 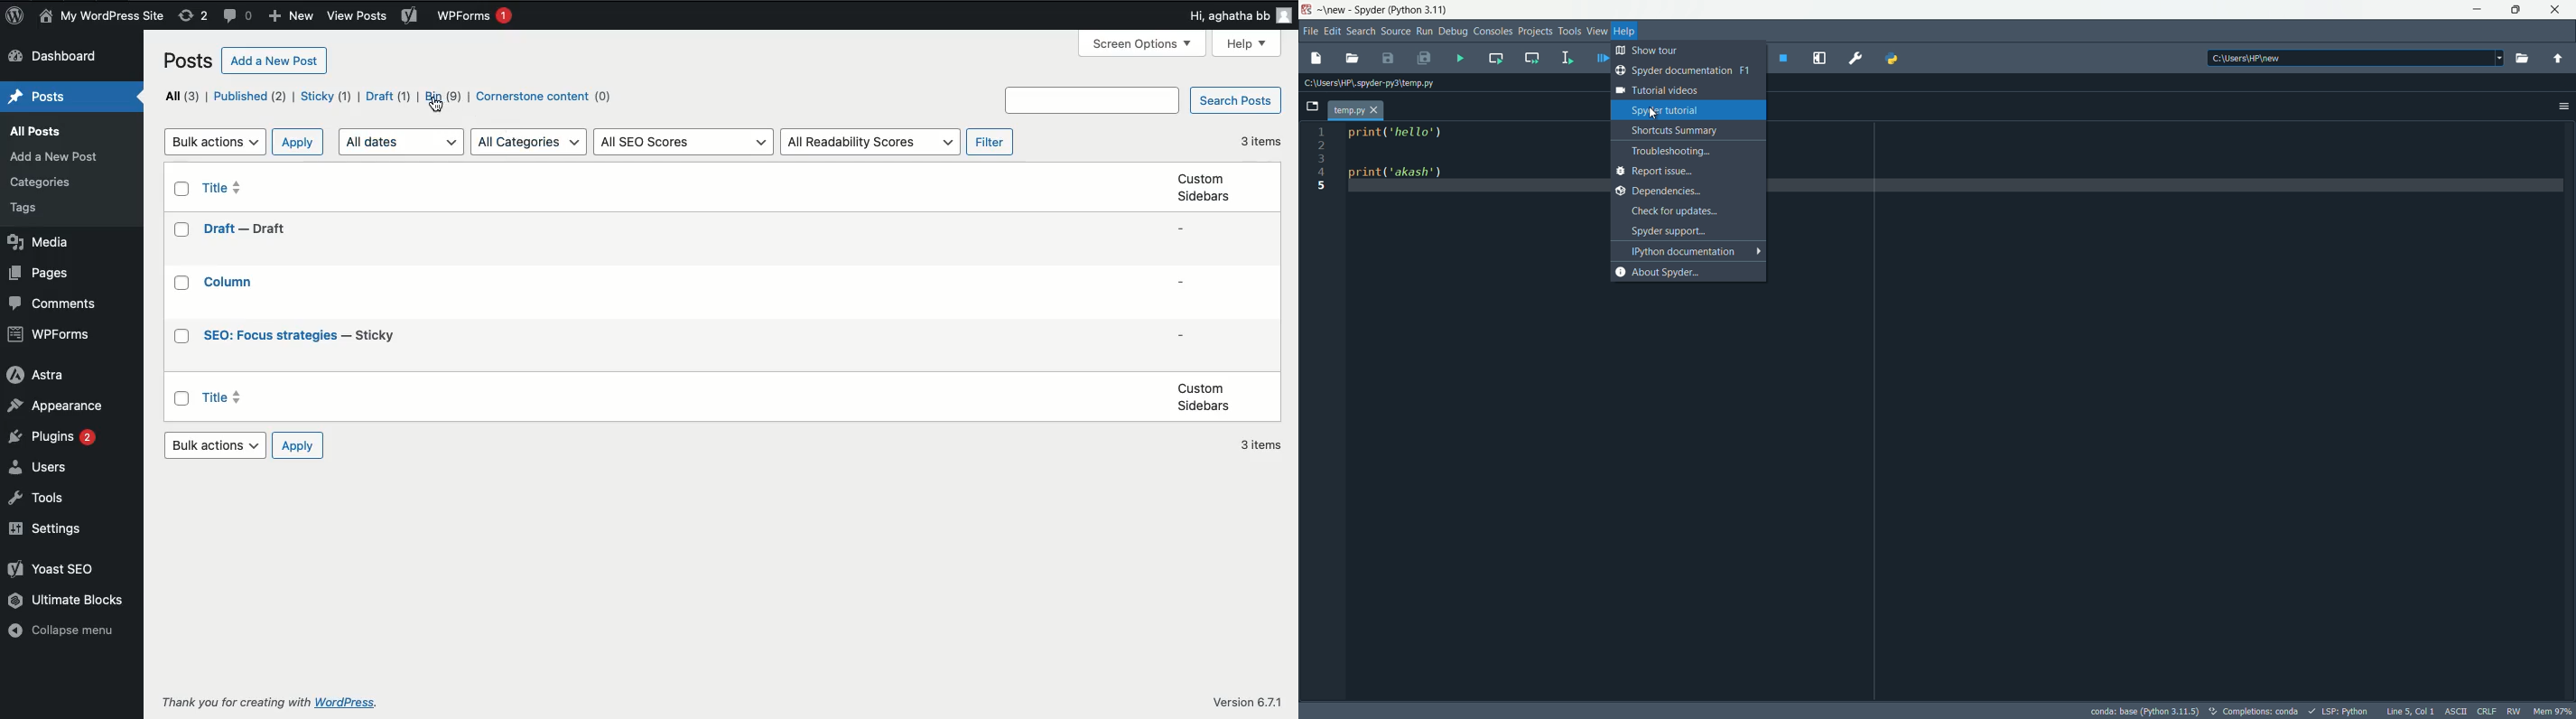 What do you see at coordinates (2455, 710) in the screenshot?
I see `ASCII` at bounding box center [2455, 710].